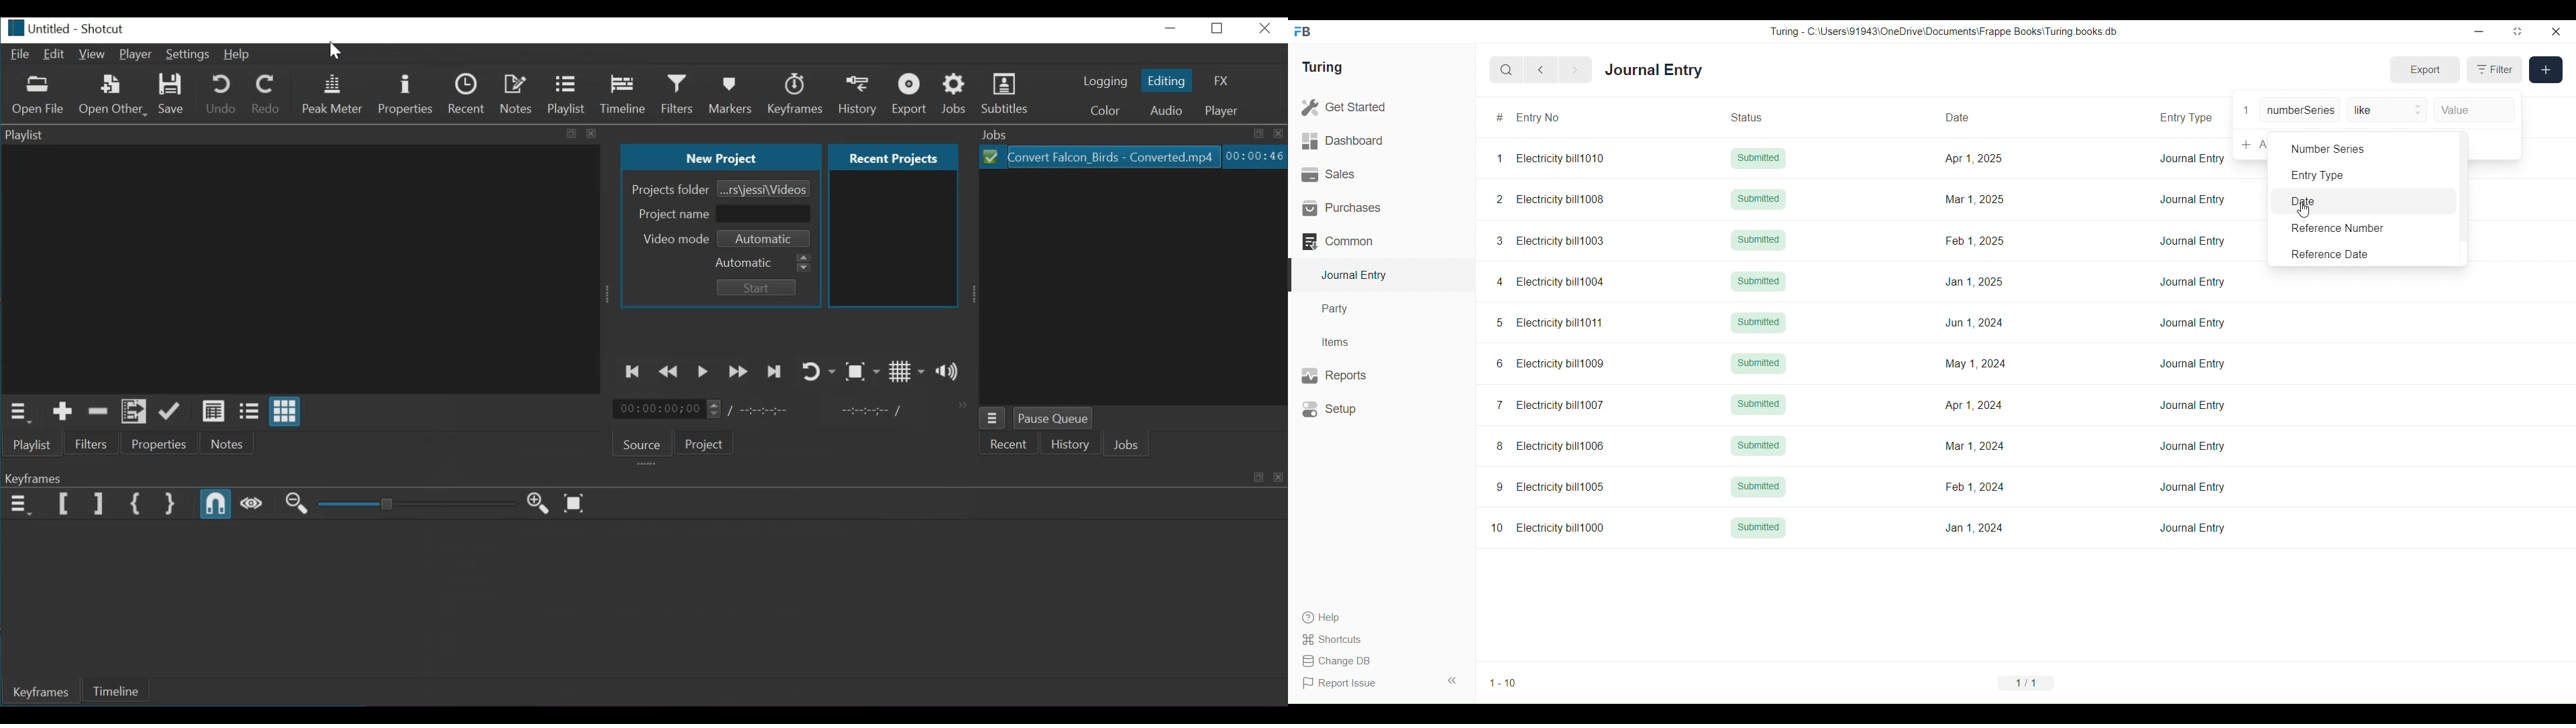  I want to click on Purchases, so click(1381, 208).